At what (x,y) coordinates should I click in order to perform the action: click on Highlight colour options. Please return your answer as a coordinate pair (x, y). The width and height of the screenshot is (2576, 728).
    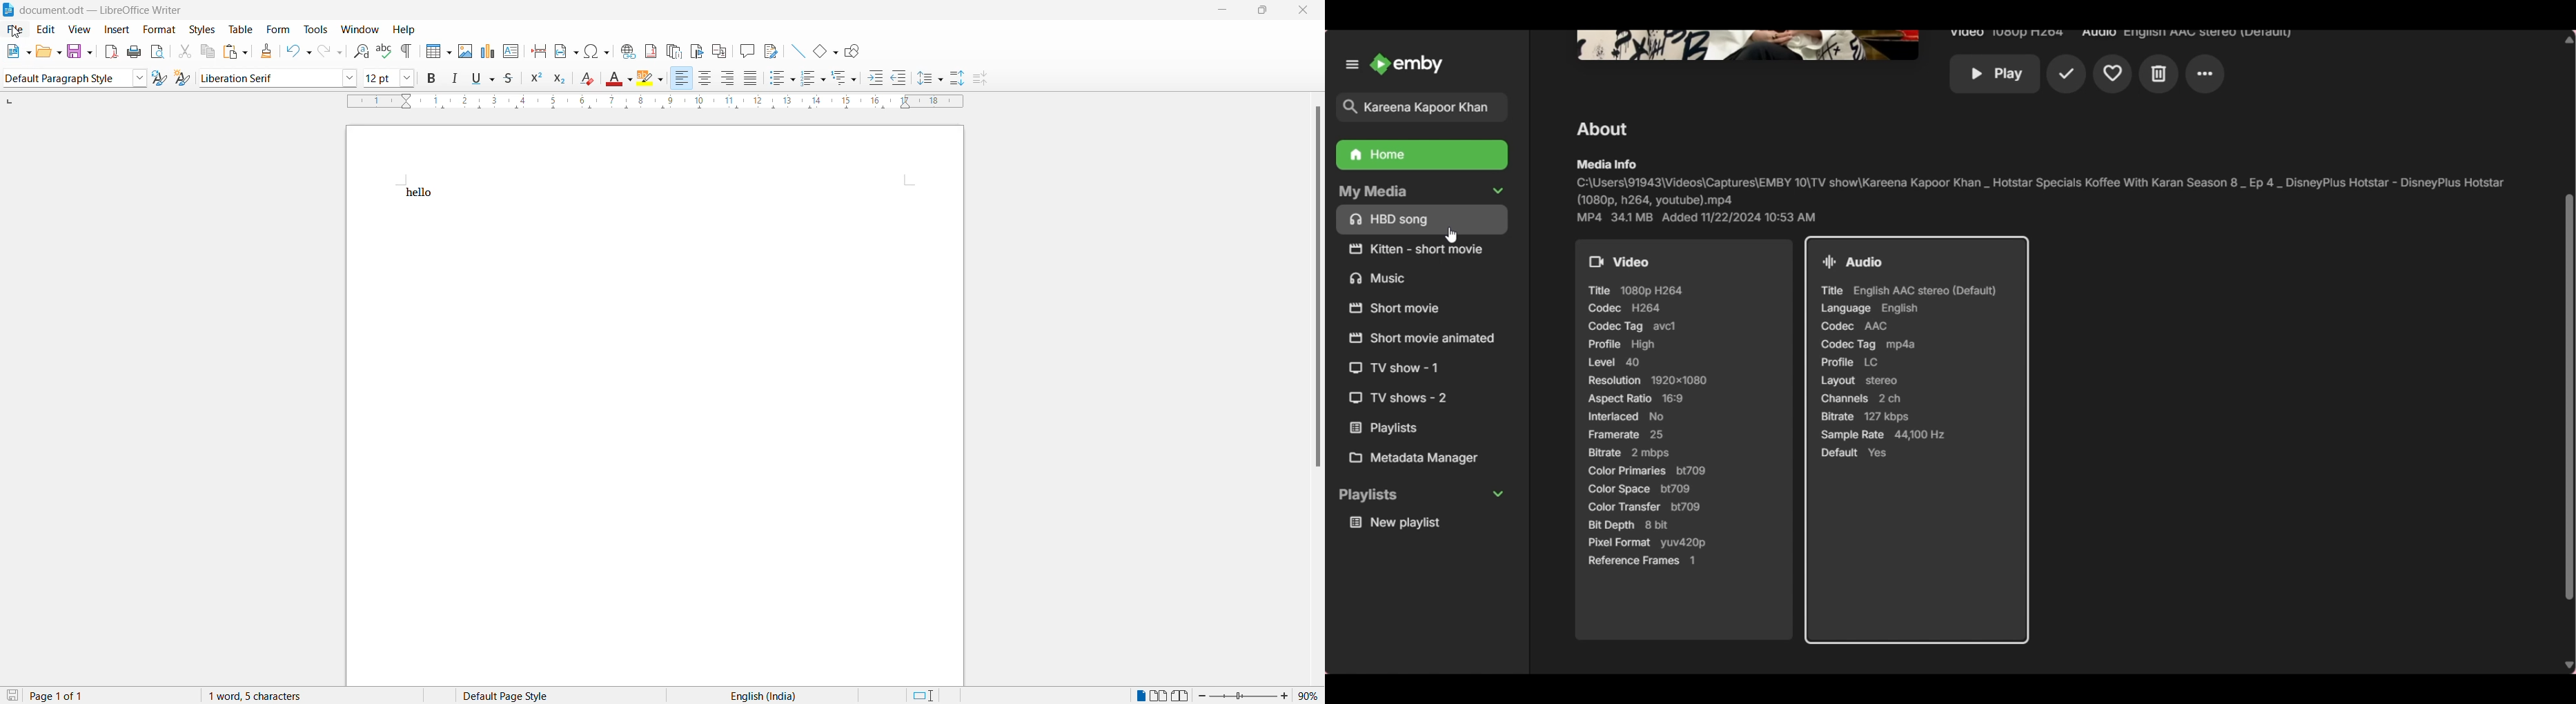
    Looking at the image, I should click on (649, 79).